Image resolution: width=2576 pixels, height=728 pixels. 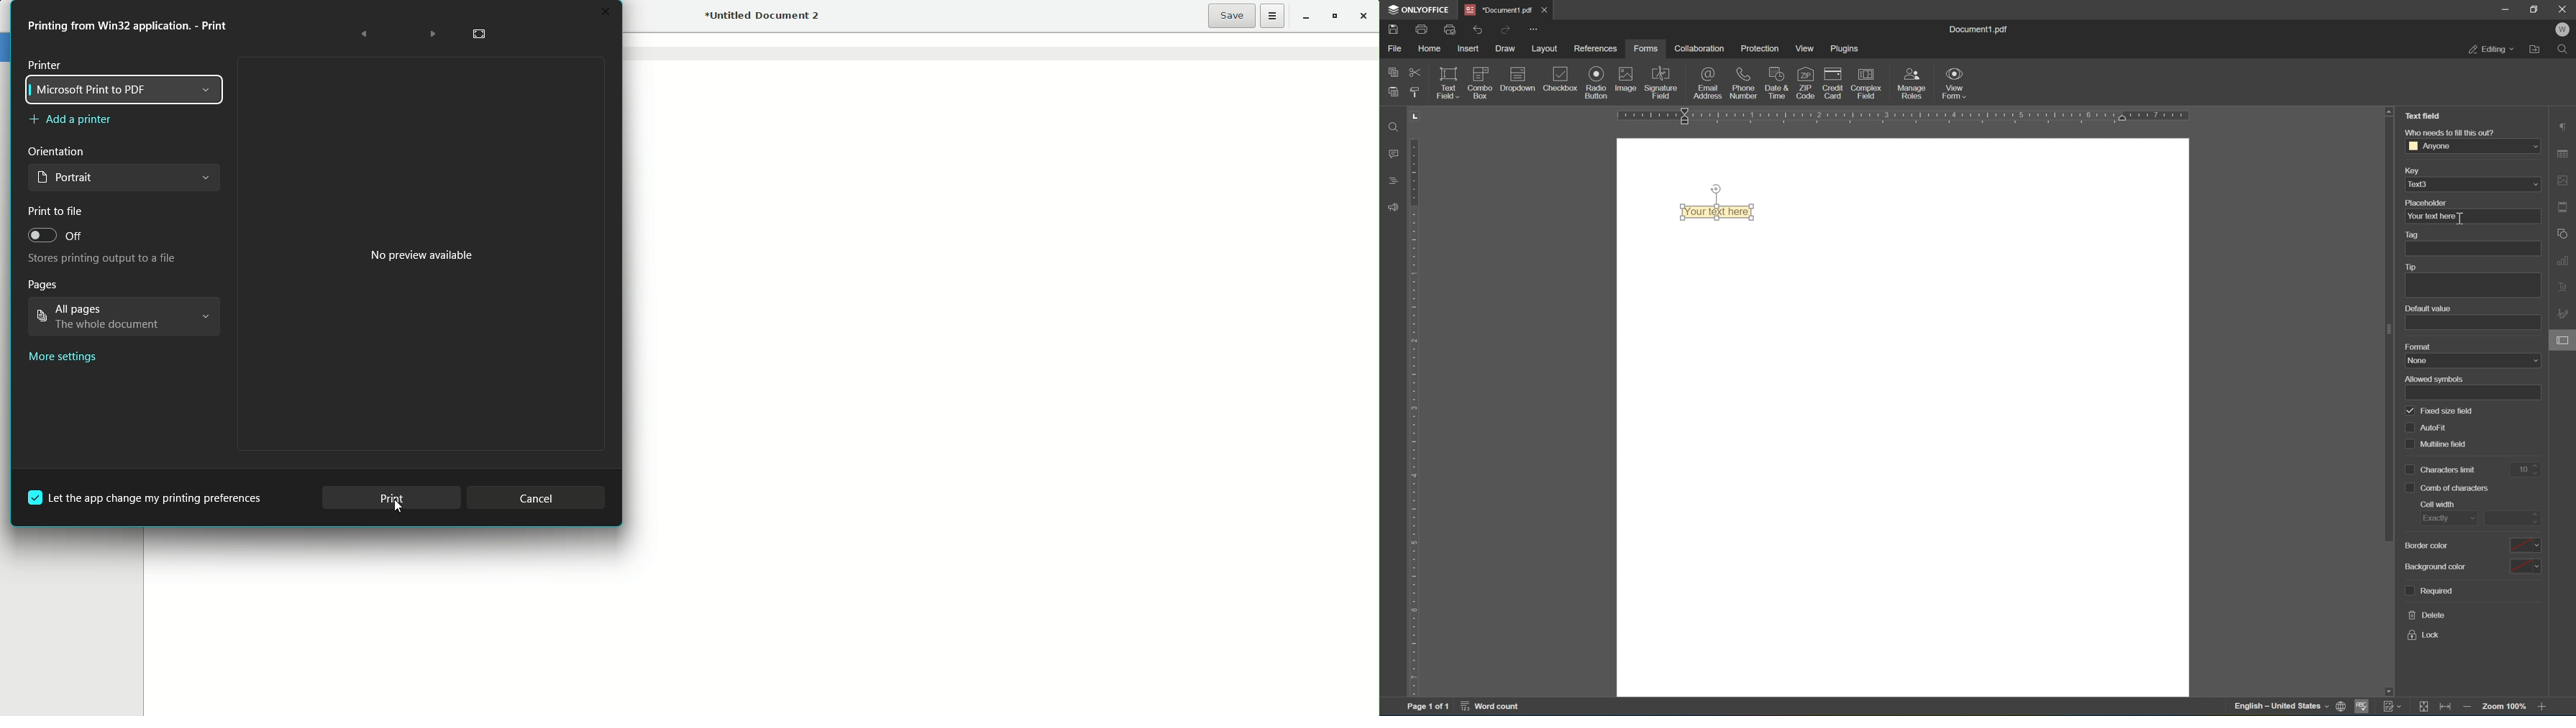 What do you see at coordinates (1665, 80) in the screenshot?
I see `signature field` at bounding box center [1665, 80].